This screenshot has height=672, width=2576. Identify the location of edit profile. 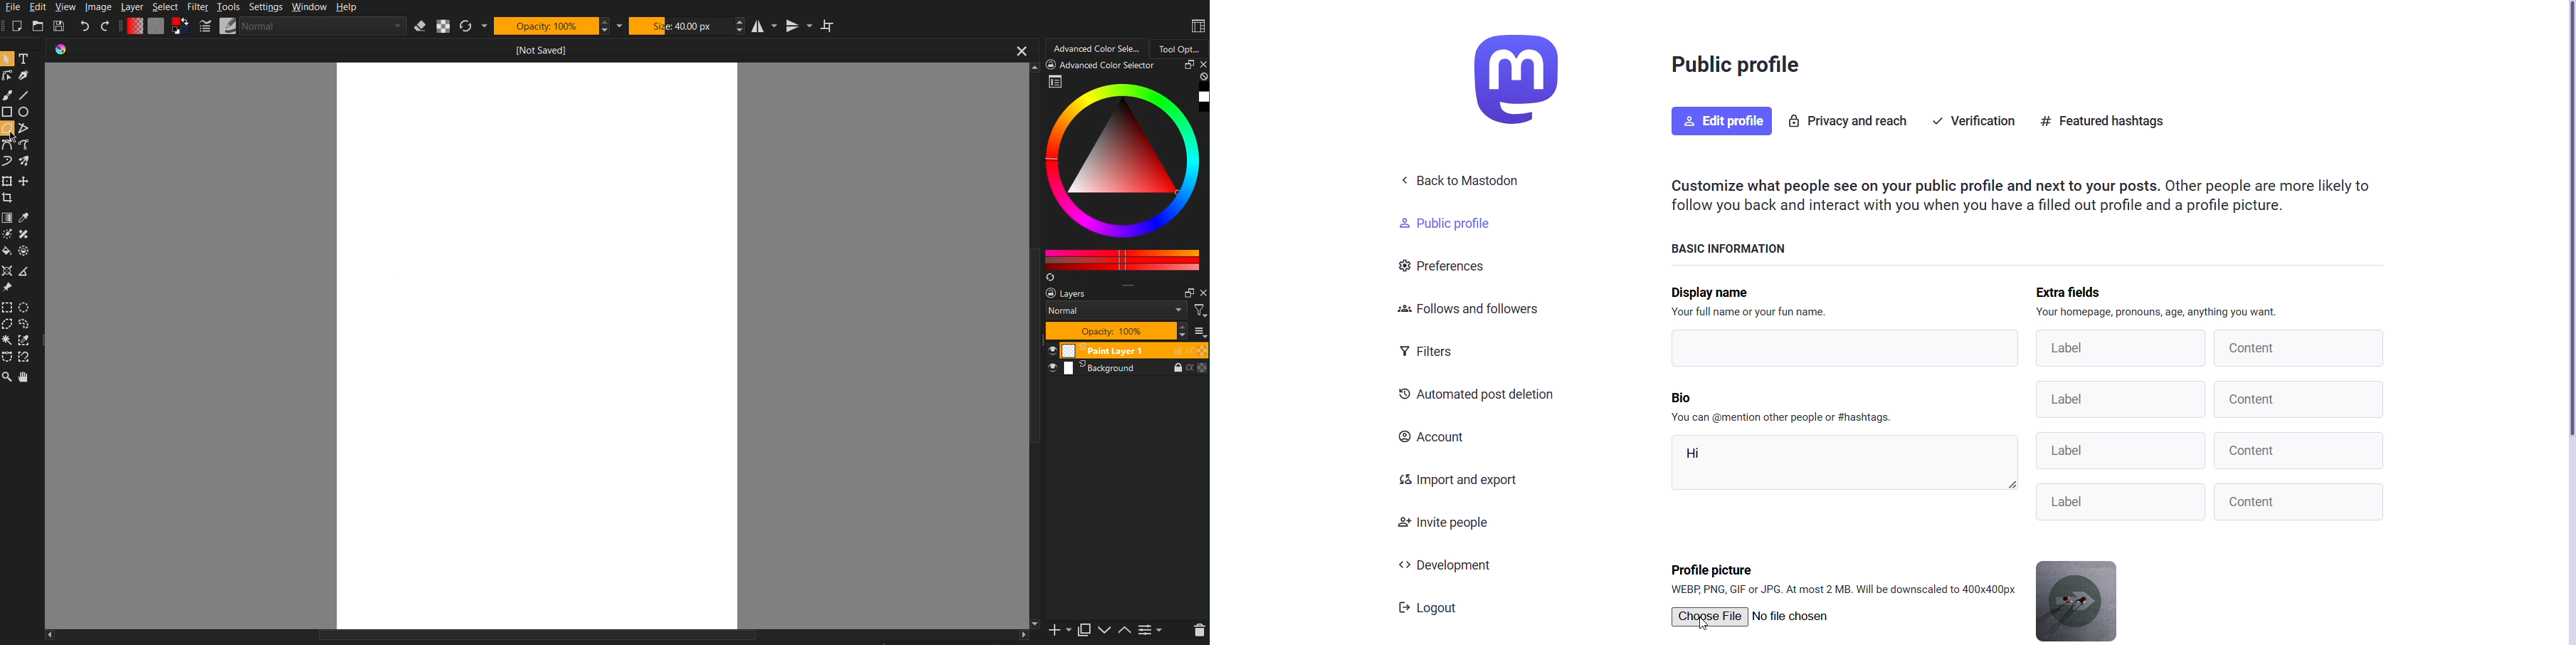
(1716, 121).